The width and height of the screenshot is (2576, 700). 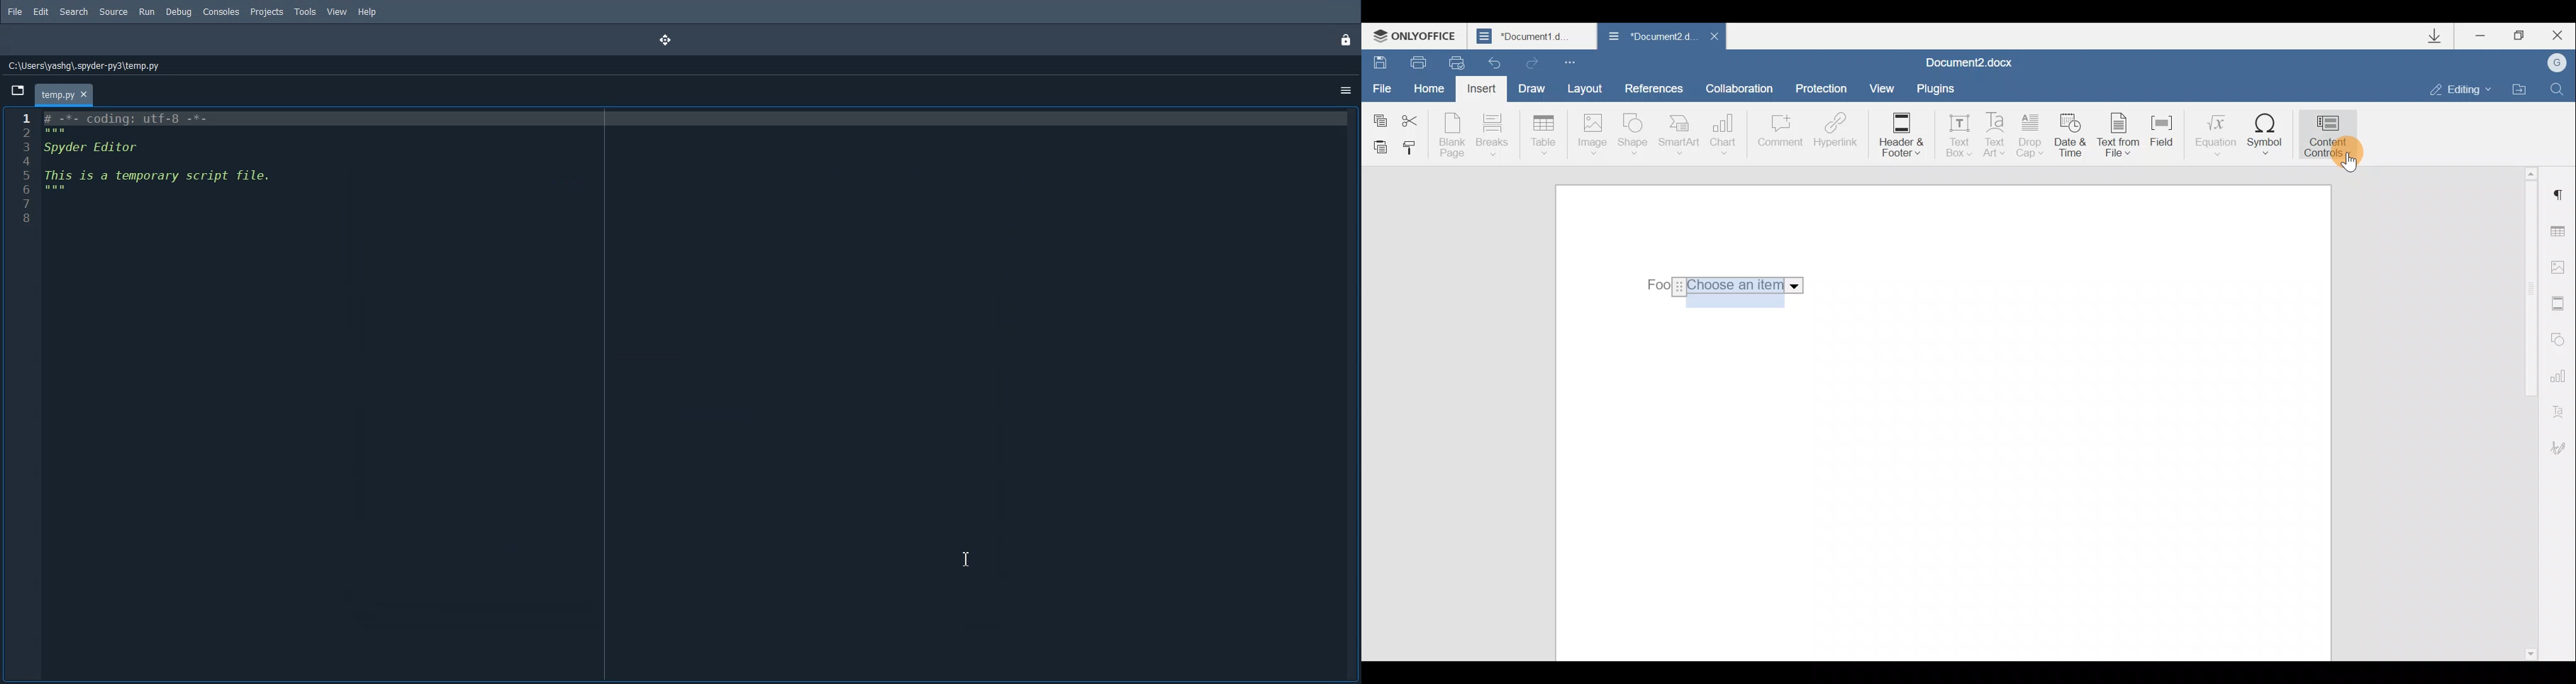 I want to click on Equation, so click(x=2215, y=132).